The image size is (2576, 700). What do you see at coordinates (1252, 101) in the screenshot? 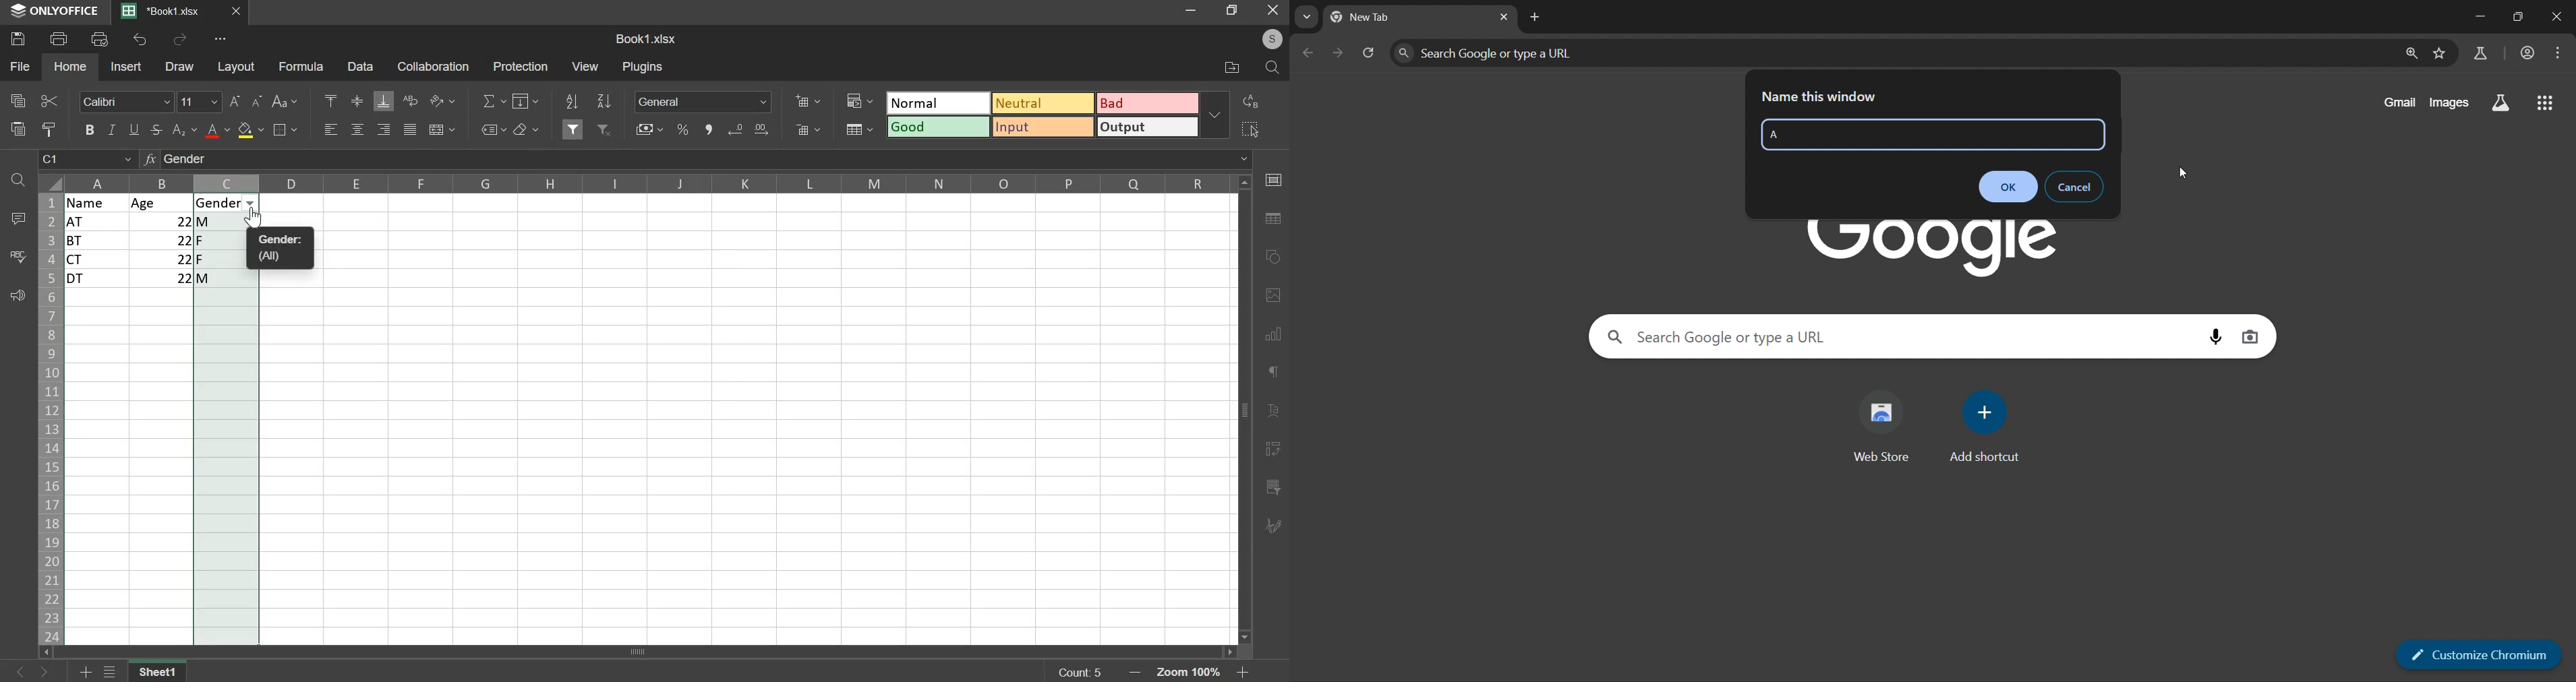
I see `replace` at bounding box center [1252, 101].